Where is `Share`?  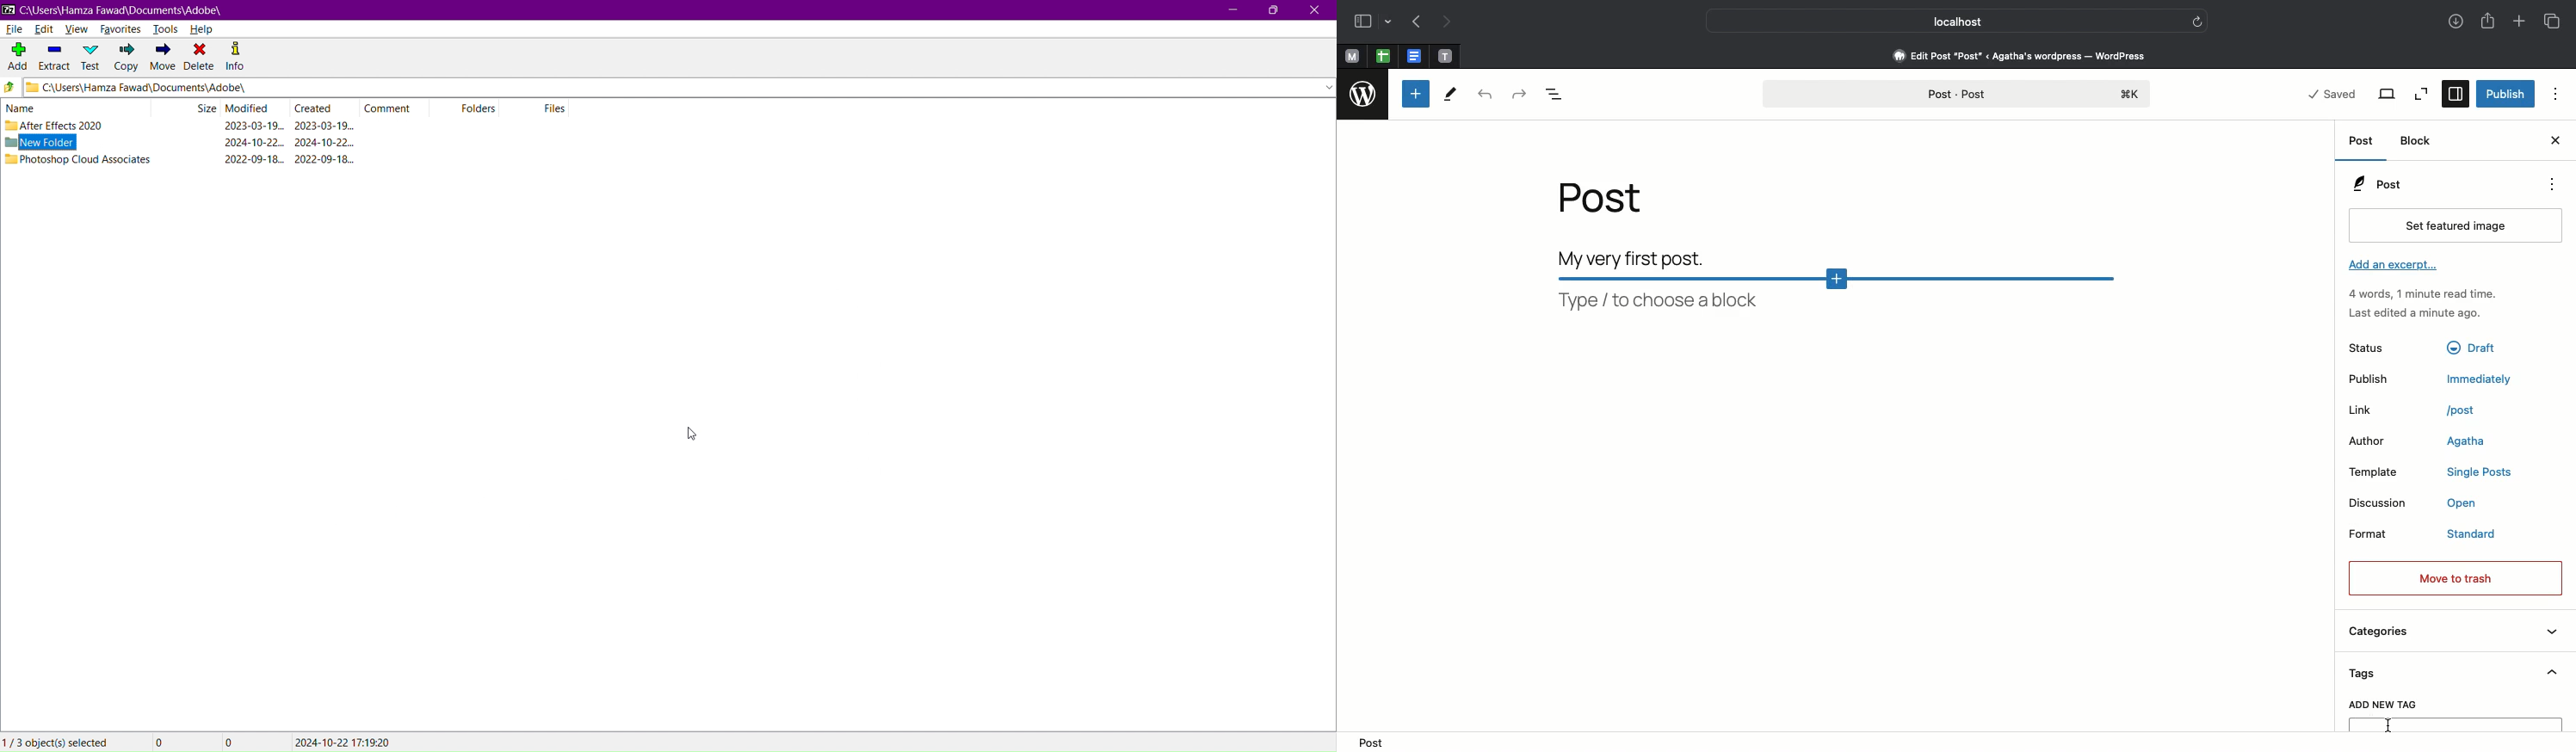 Share is located at coordinates (2487, 22).